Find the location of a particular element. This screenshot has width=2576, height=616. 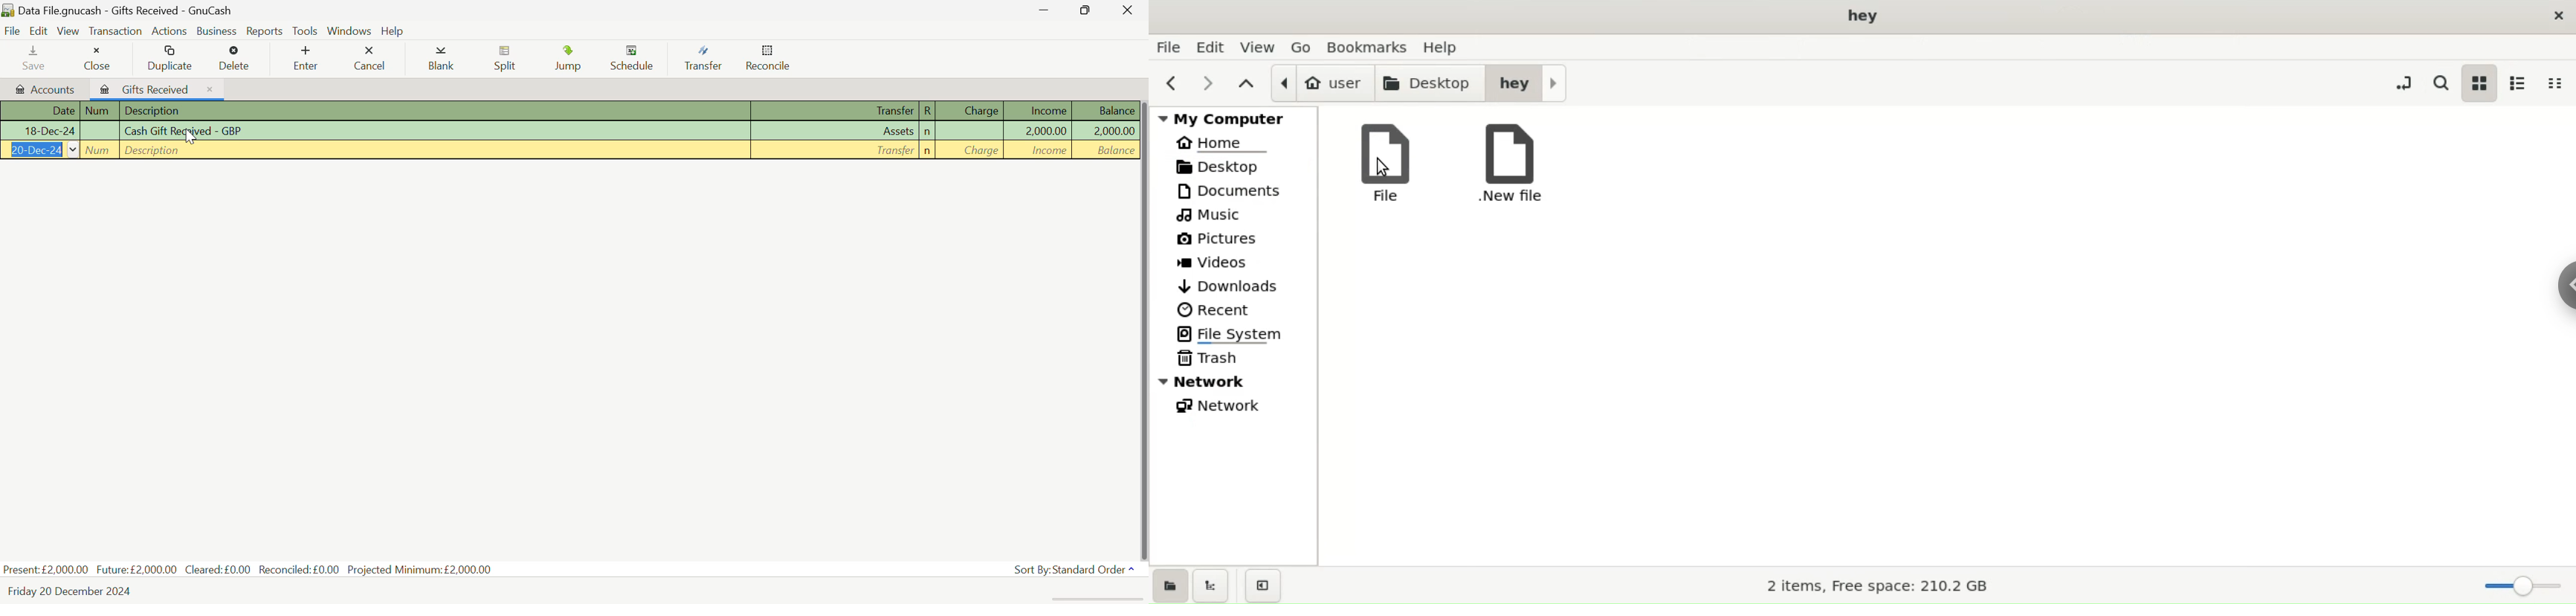

Restore Down is located at coordinates (1046, 10).